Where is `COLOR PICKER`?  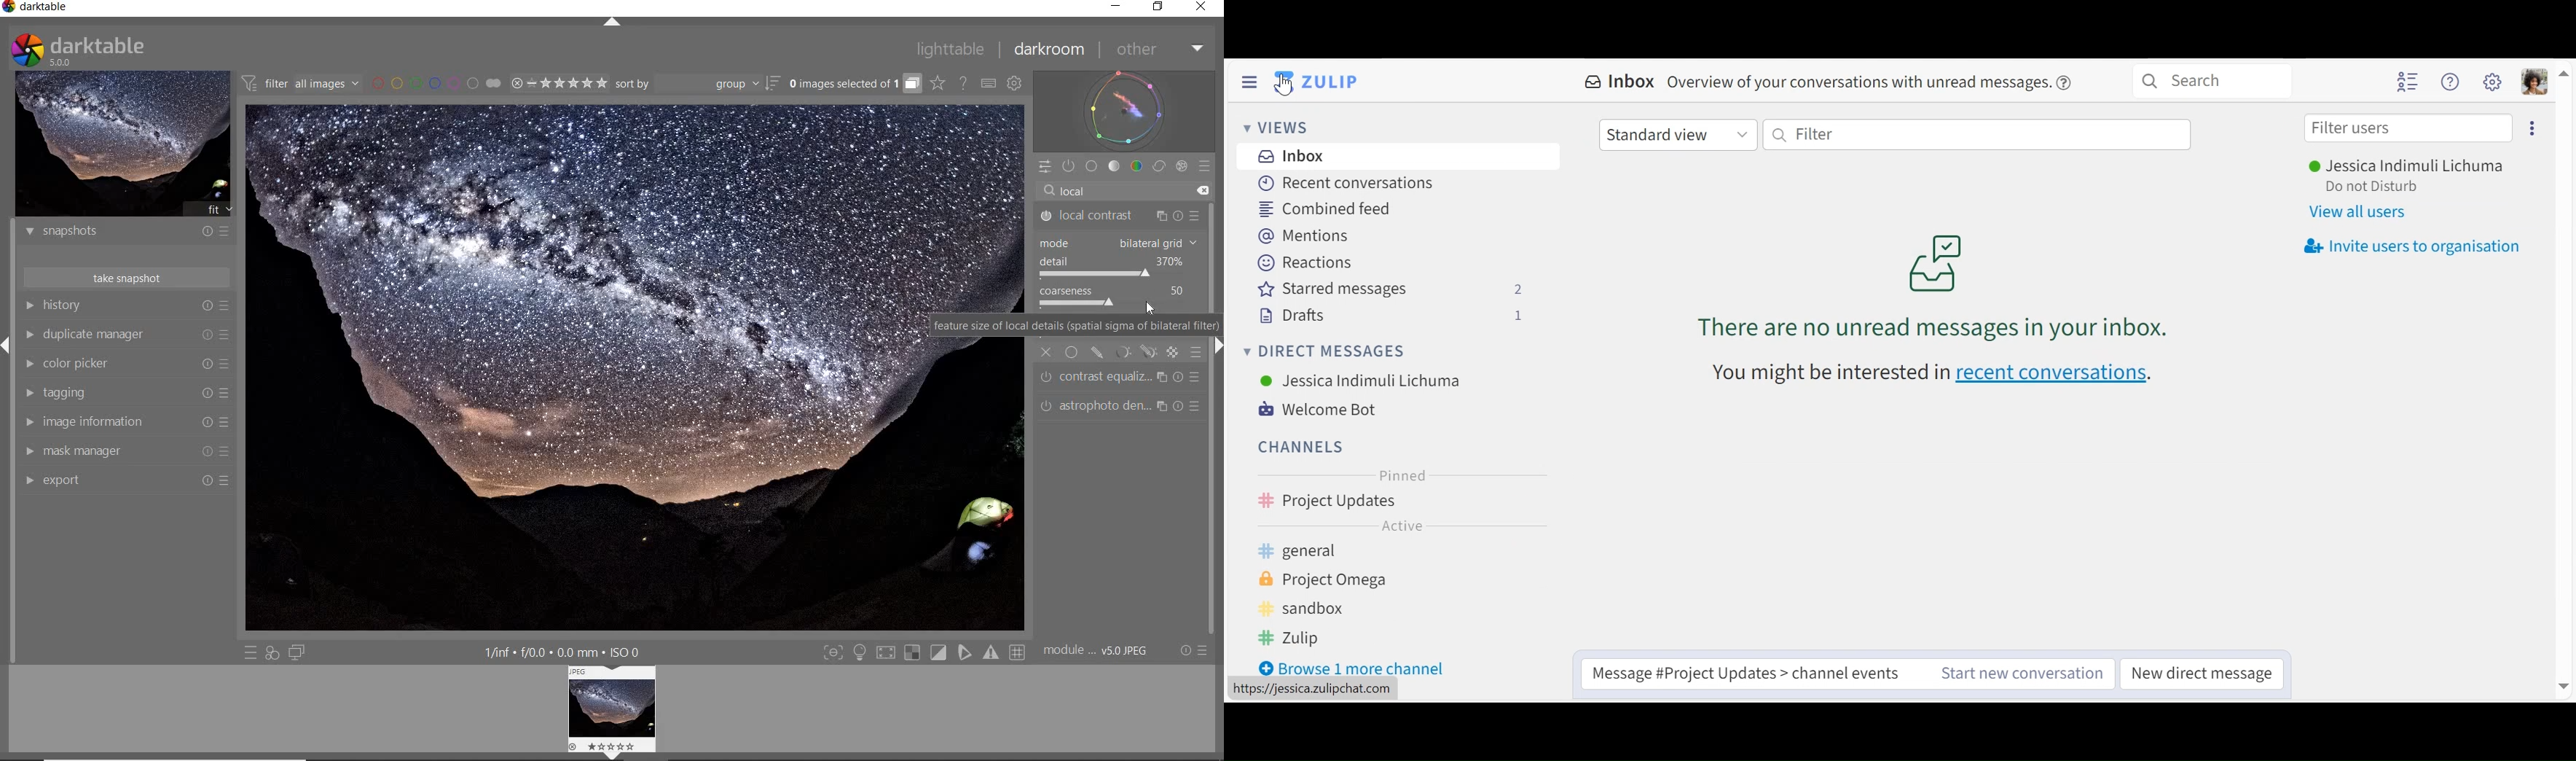 COLOR PICKER is located at coordinates (28, 362).